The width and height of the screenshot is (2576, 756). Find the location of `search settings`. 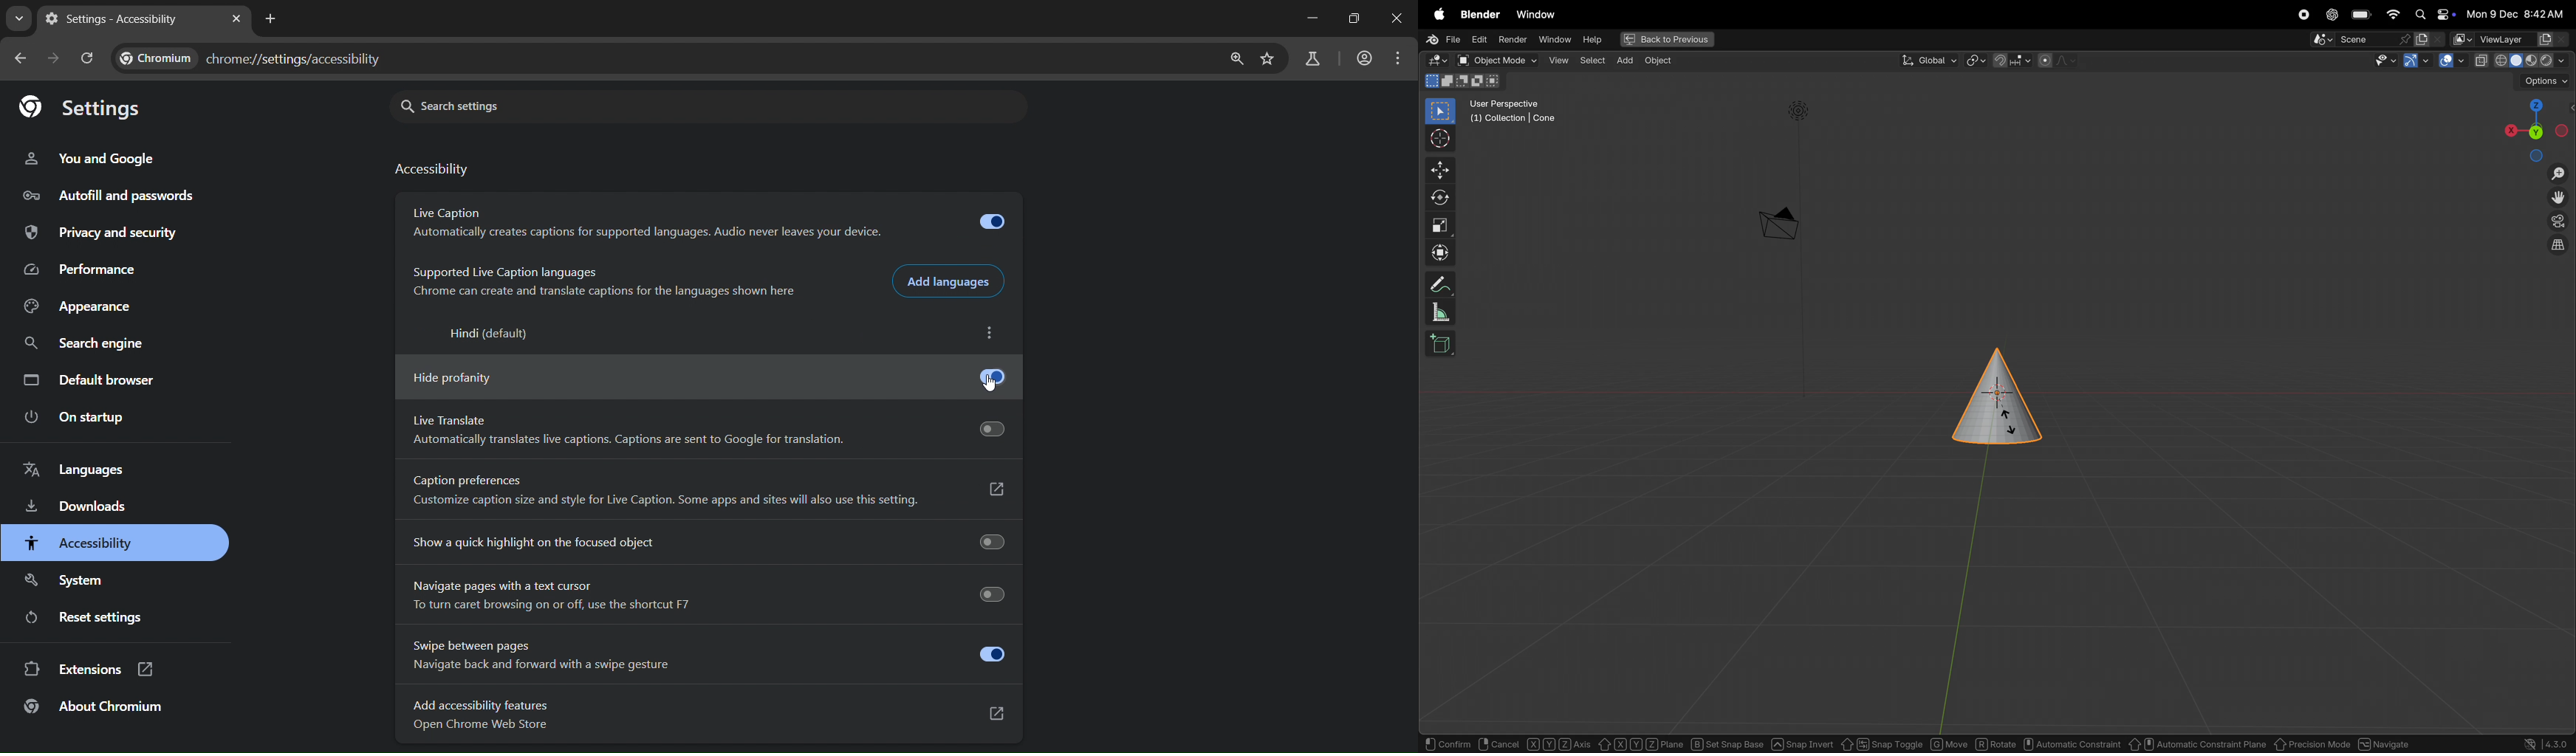

search settings is located at coordinates (510, 106).